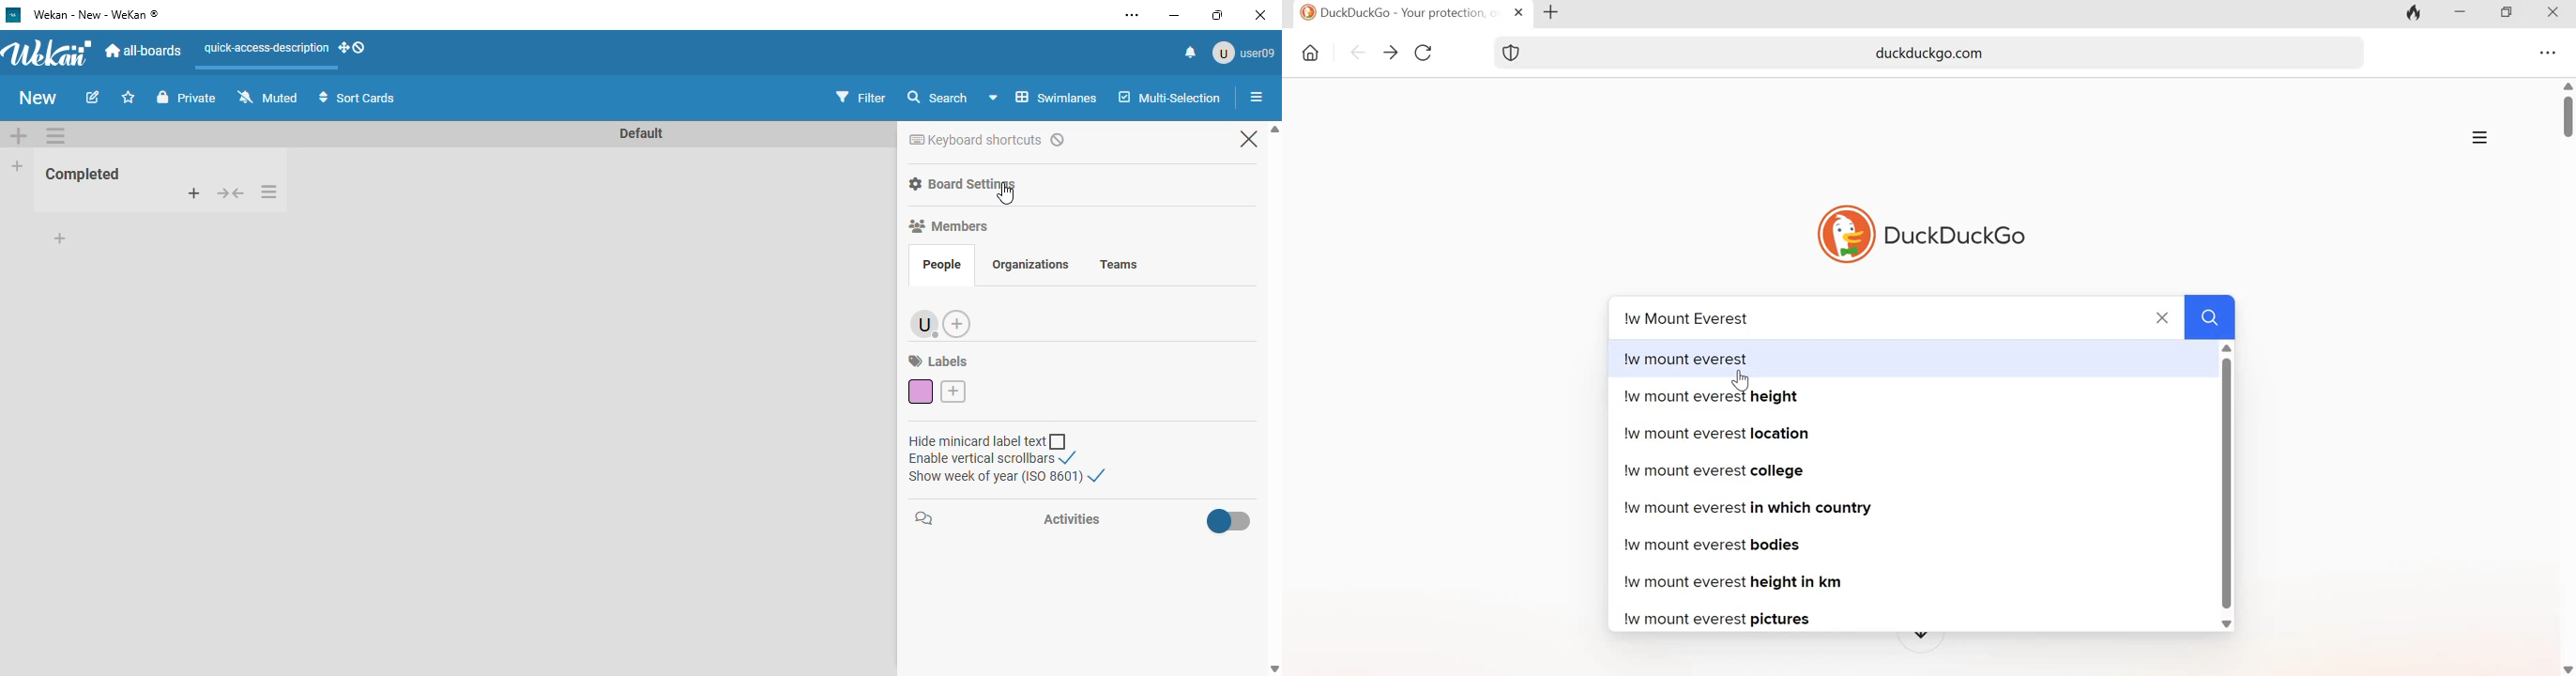  What do you see at coordinates (937, 361) in the screenshot?
I see `labels` at bounding box center [937, 361].